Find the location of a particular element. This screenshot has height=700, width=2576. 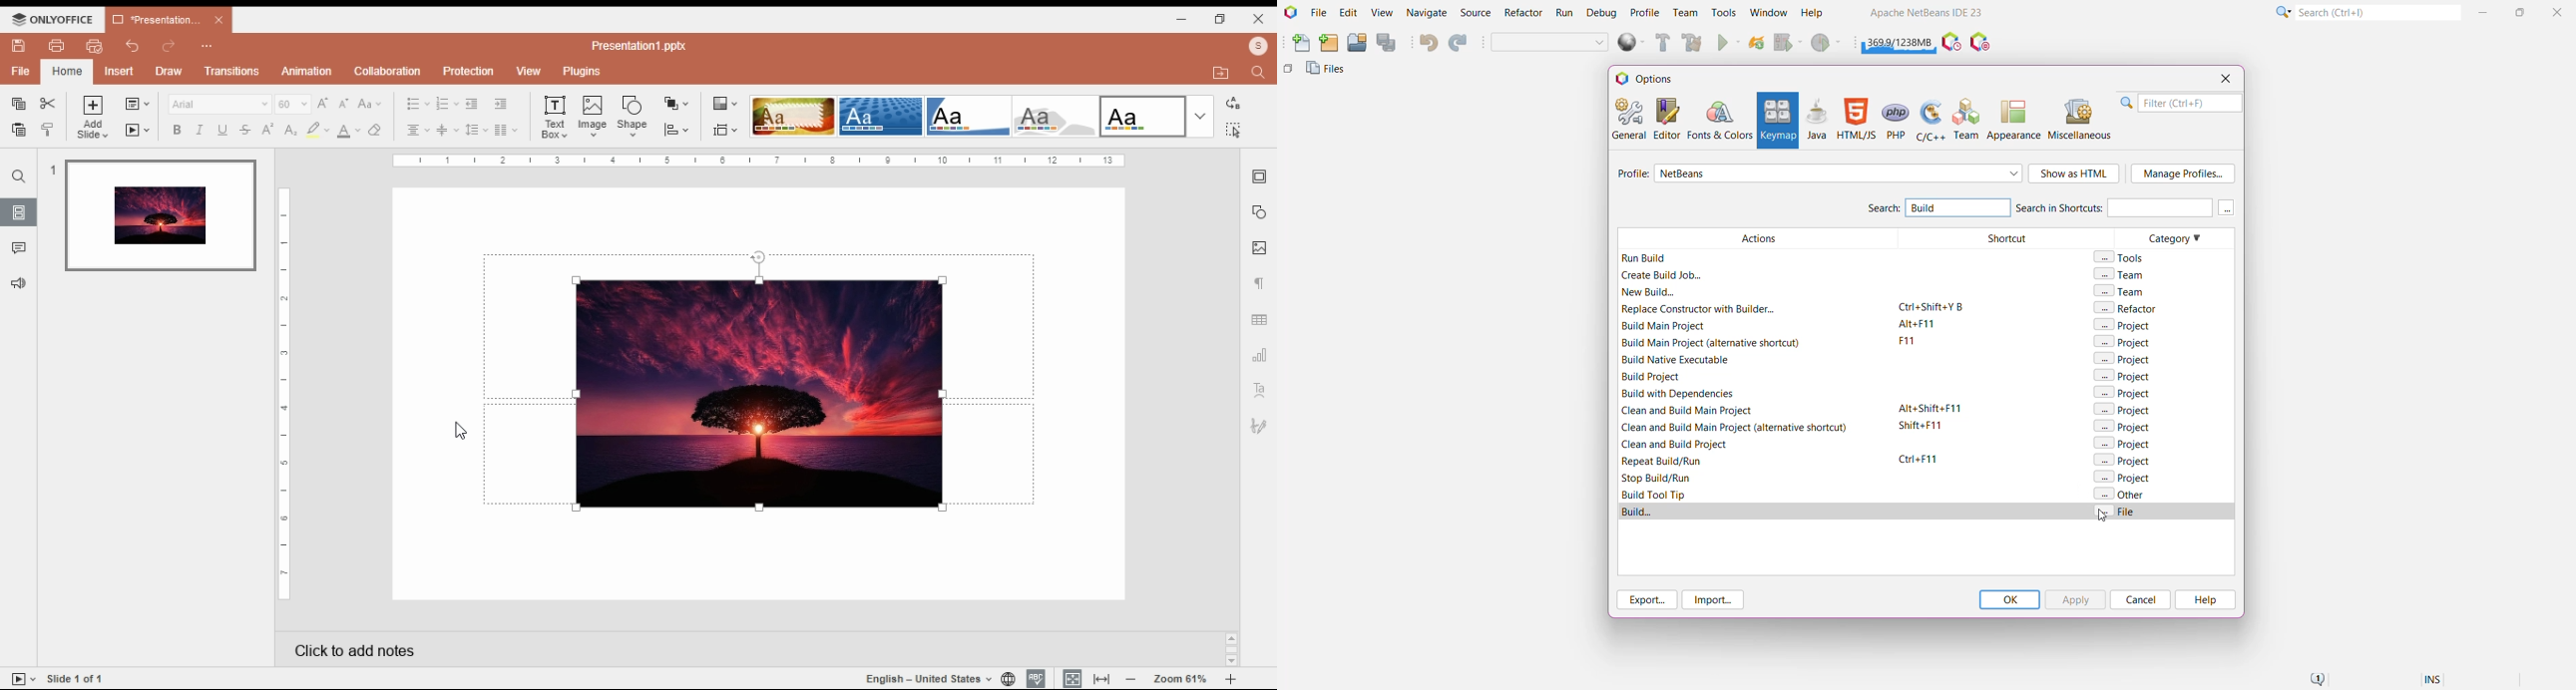

icon is located at coordinates (54, 18).